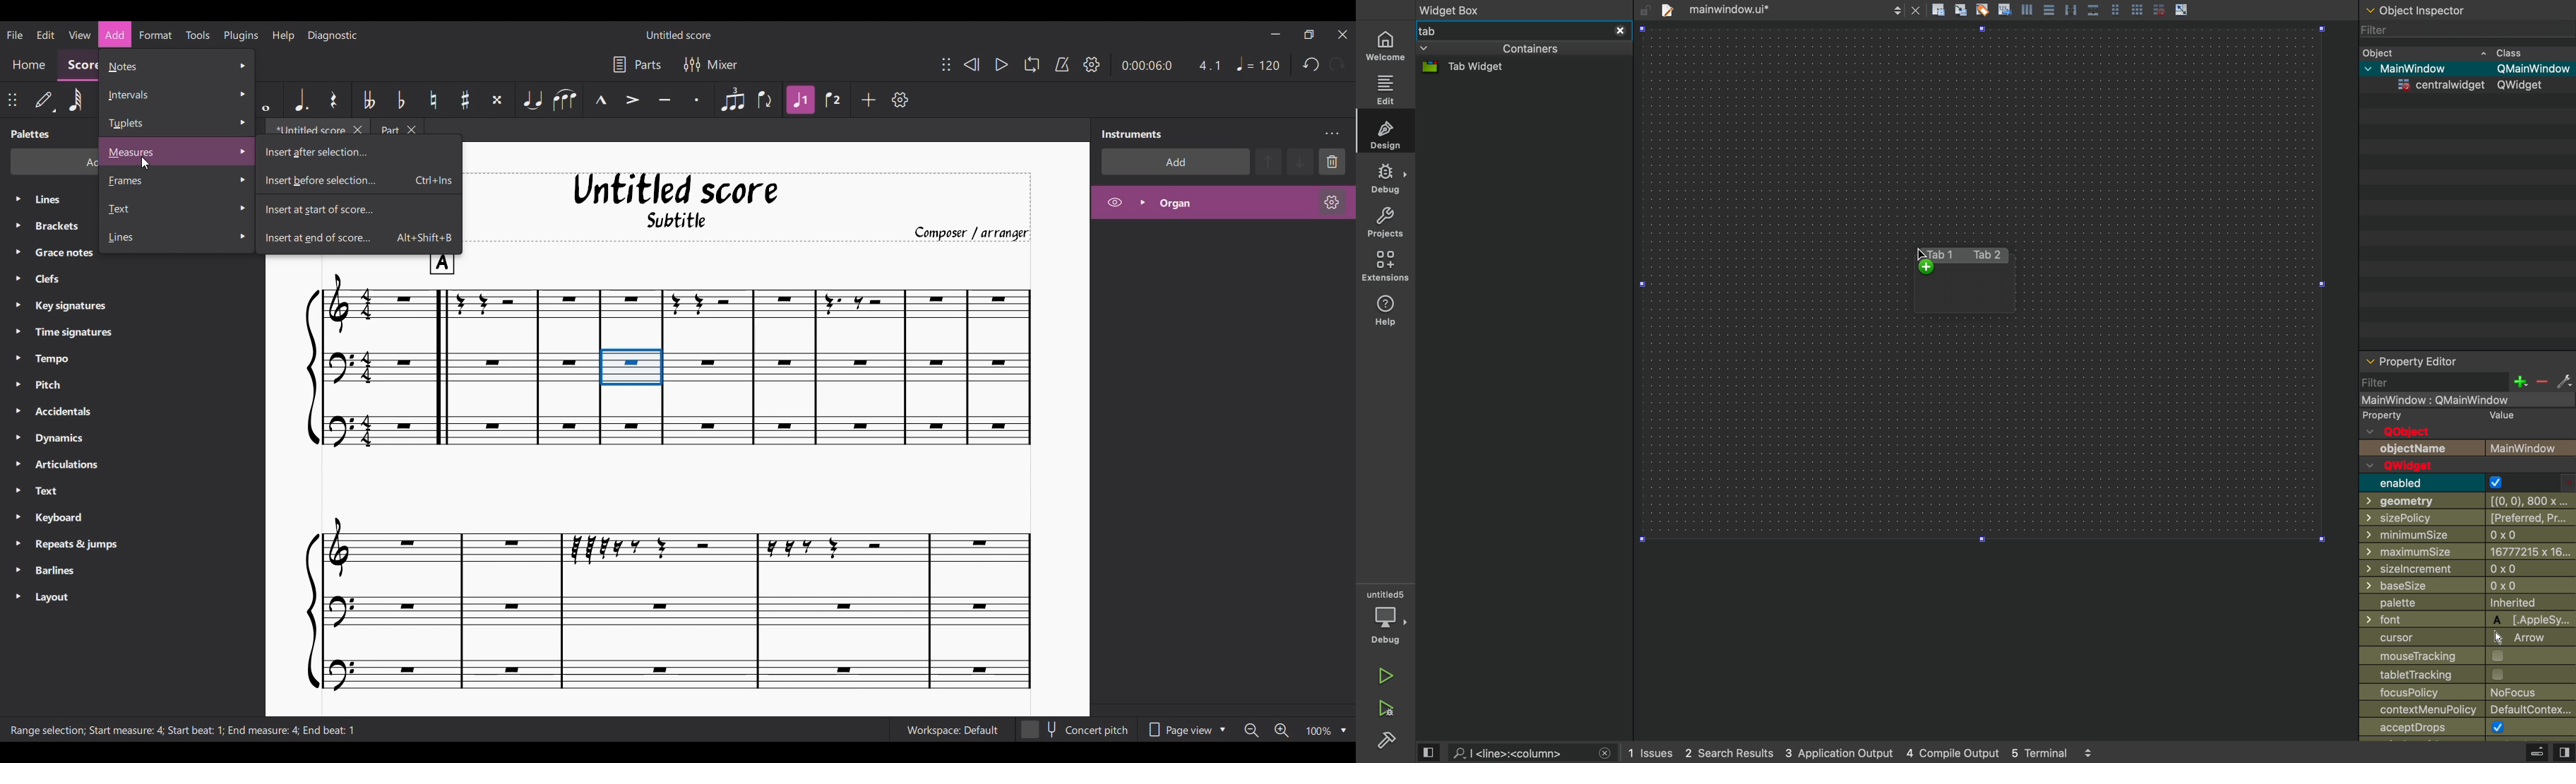 The width and height of the screenshot is (2576, 784). What do you see at coordinates (532, 100) in the screenshot?
I see `Tie` at bounding box center [532, 100].